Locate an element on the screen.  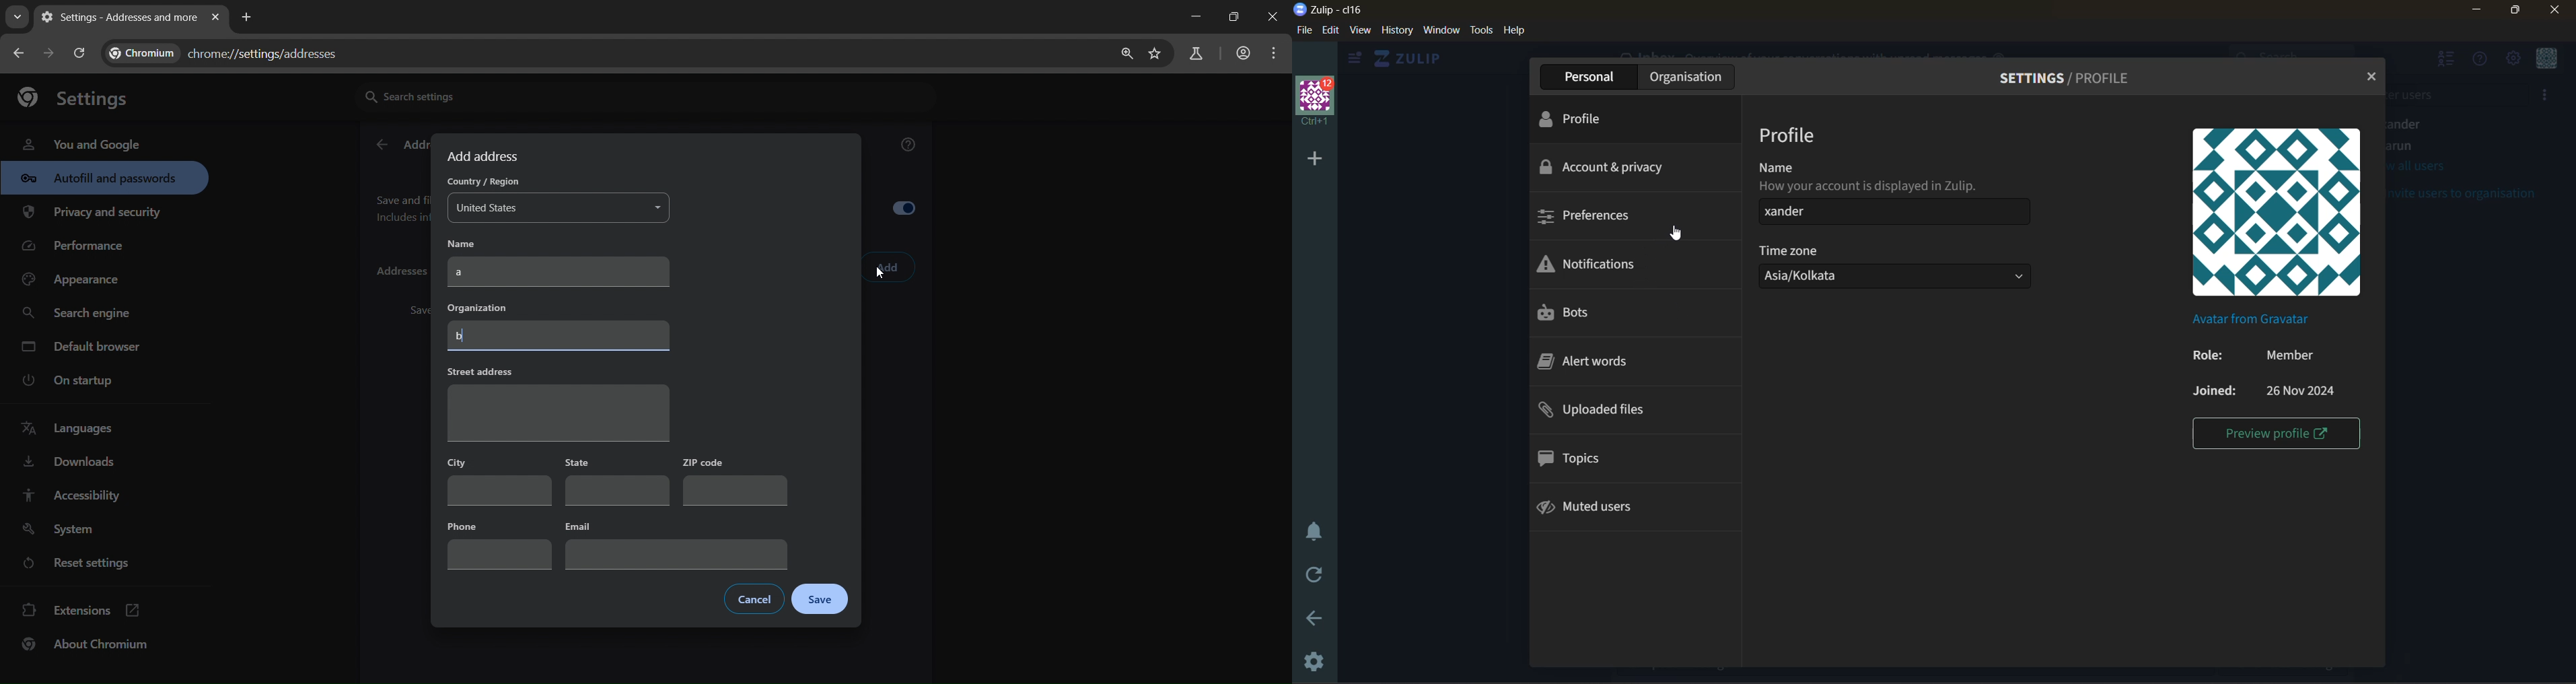
home is located at coordinates (1415, 59).